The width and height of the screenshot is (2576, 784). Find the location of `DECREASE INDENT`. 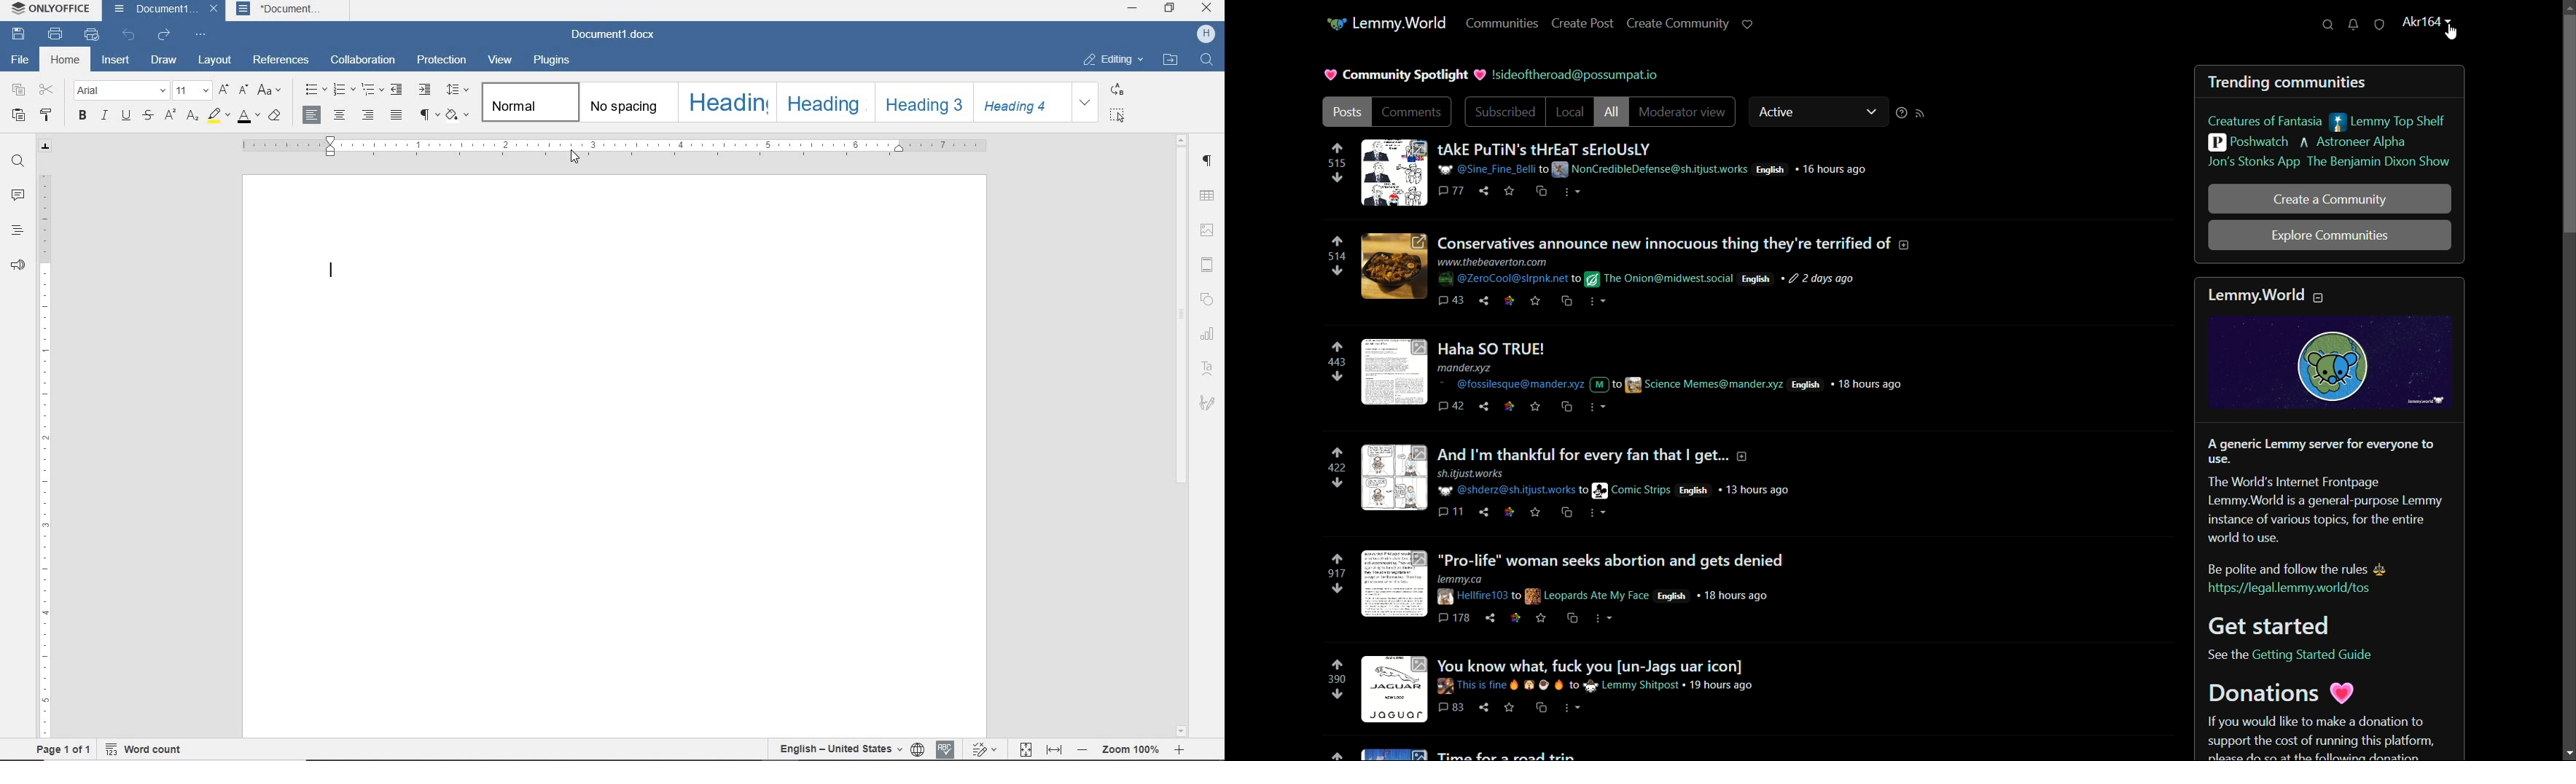

DECREASE INDENT is located at coordinates (397, 90).